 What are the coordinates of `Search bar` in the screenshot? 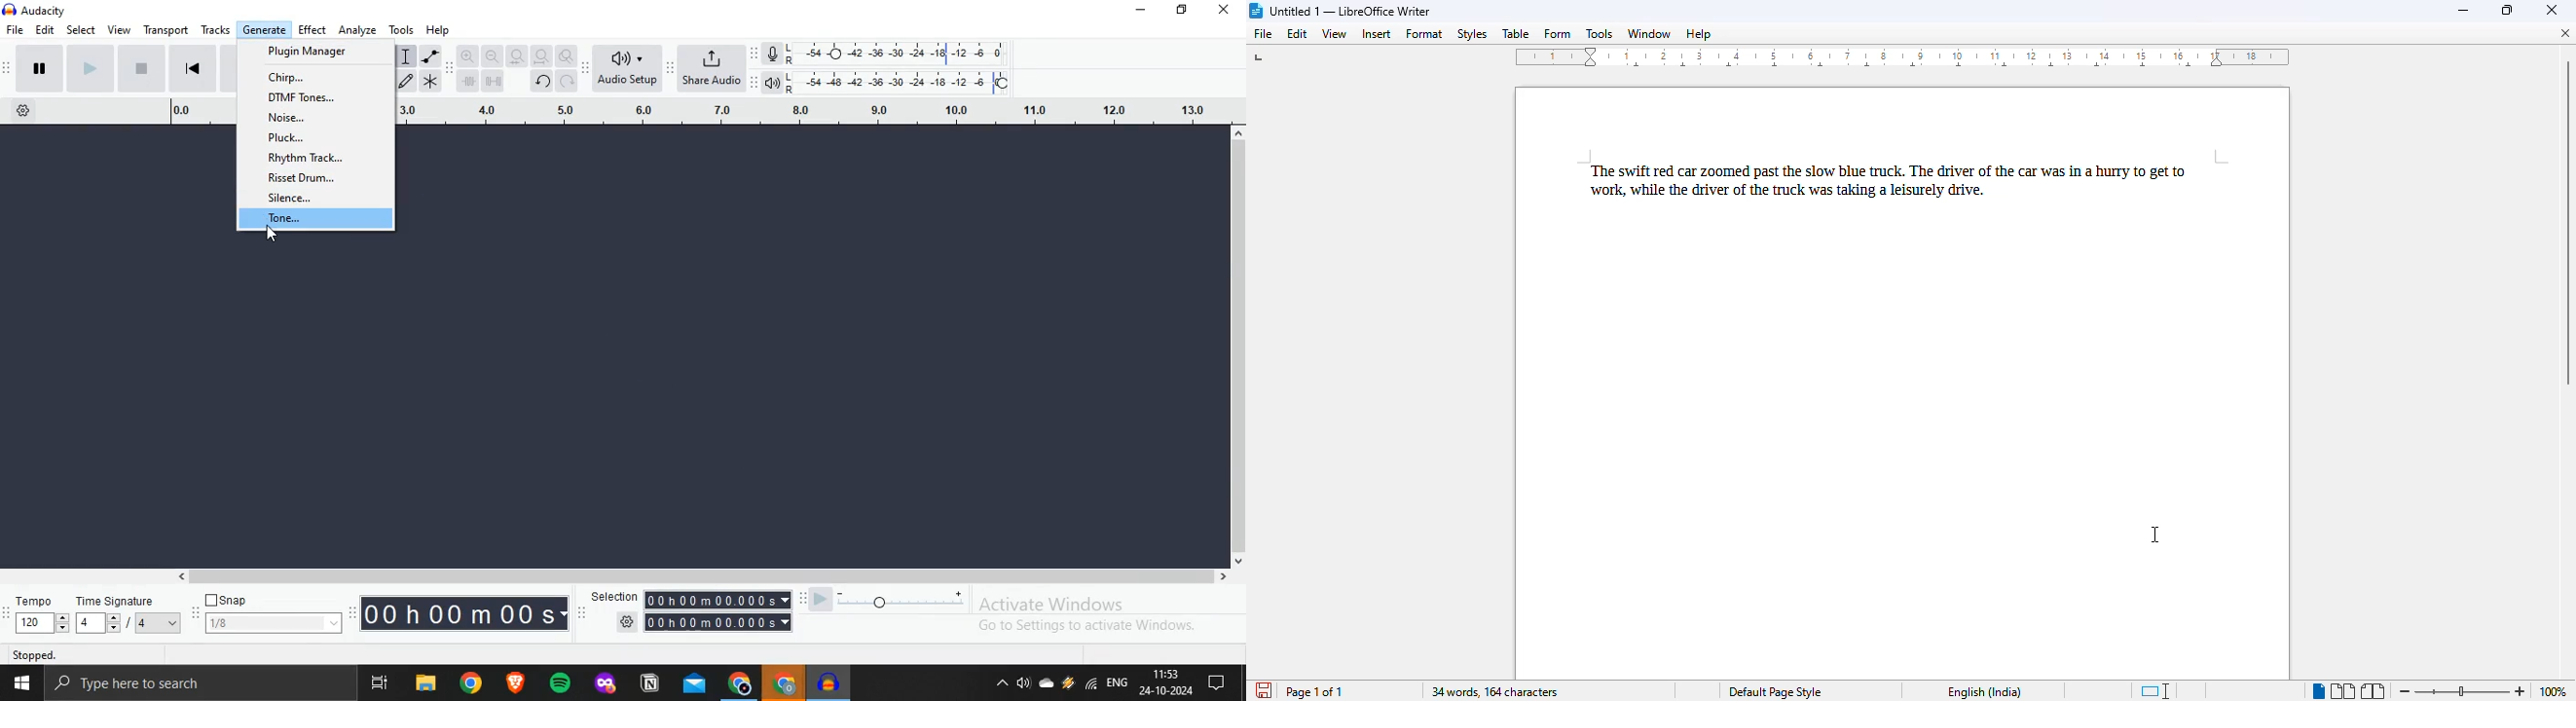 It's located at (201, 684).